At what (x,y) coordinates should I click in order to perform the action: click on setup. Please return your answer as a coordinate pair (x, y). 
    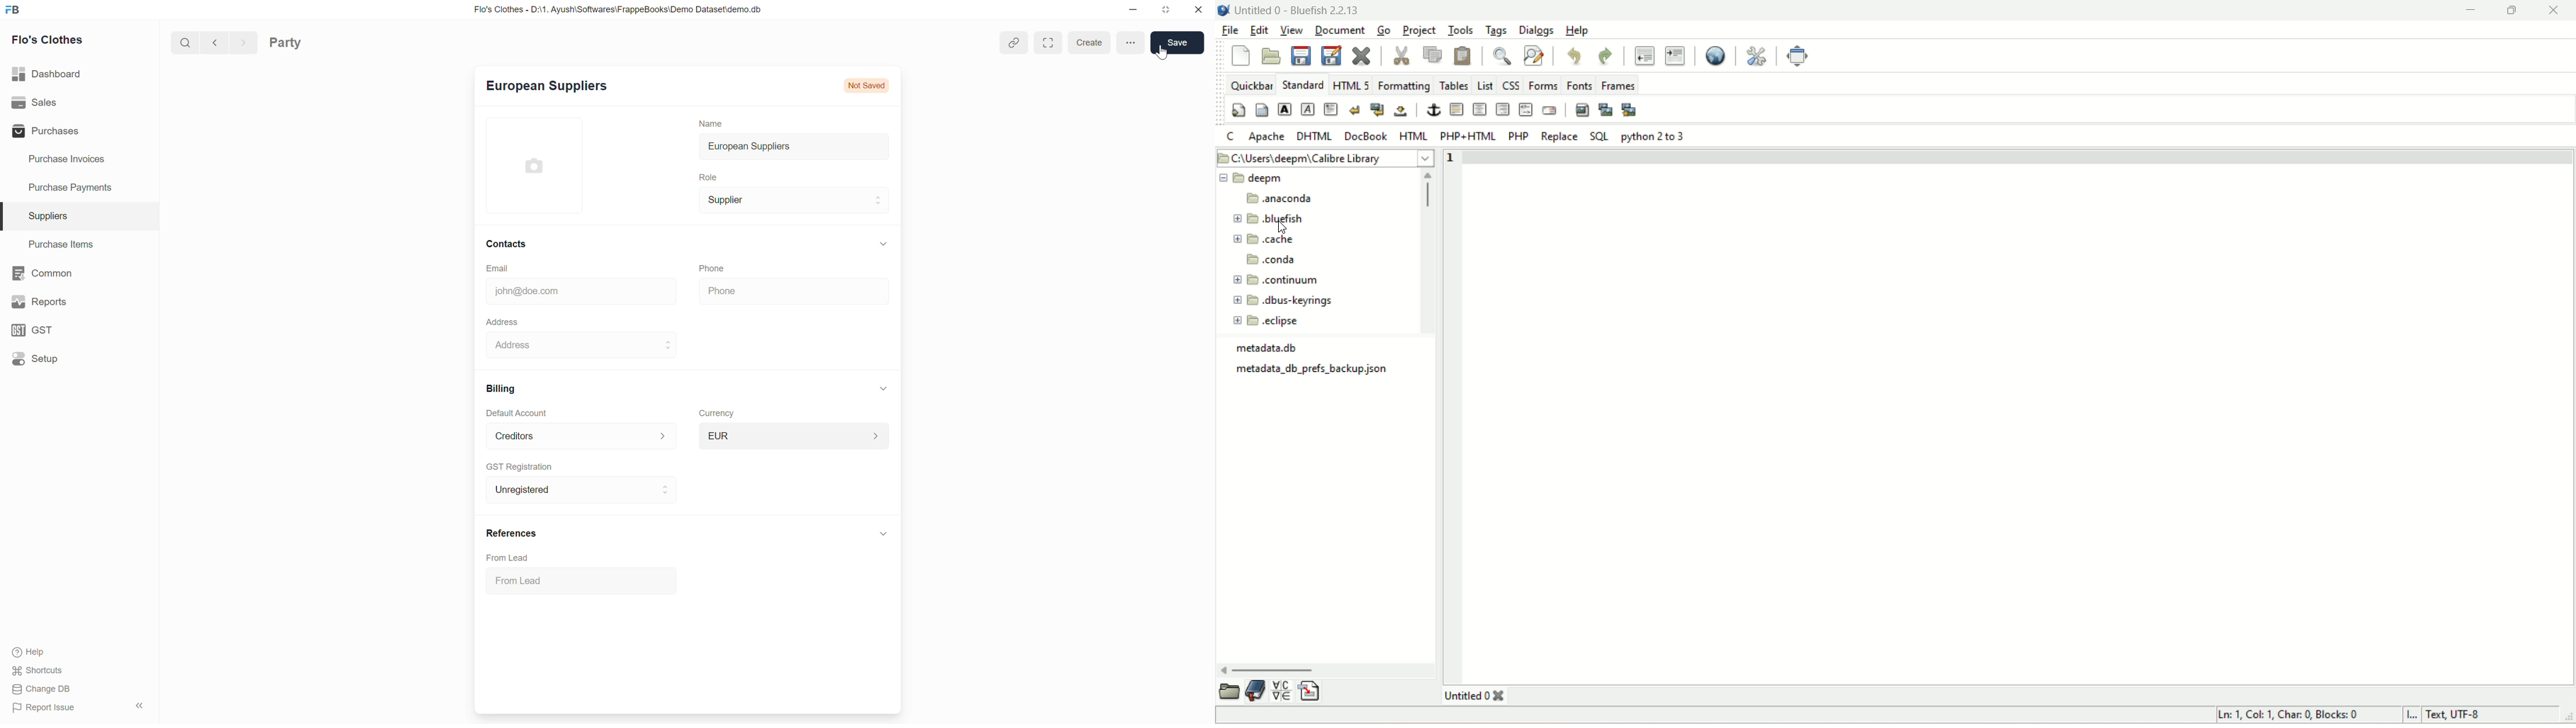
    Looking at the image, I should click on (35, 359).